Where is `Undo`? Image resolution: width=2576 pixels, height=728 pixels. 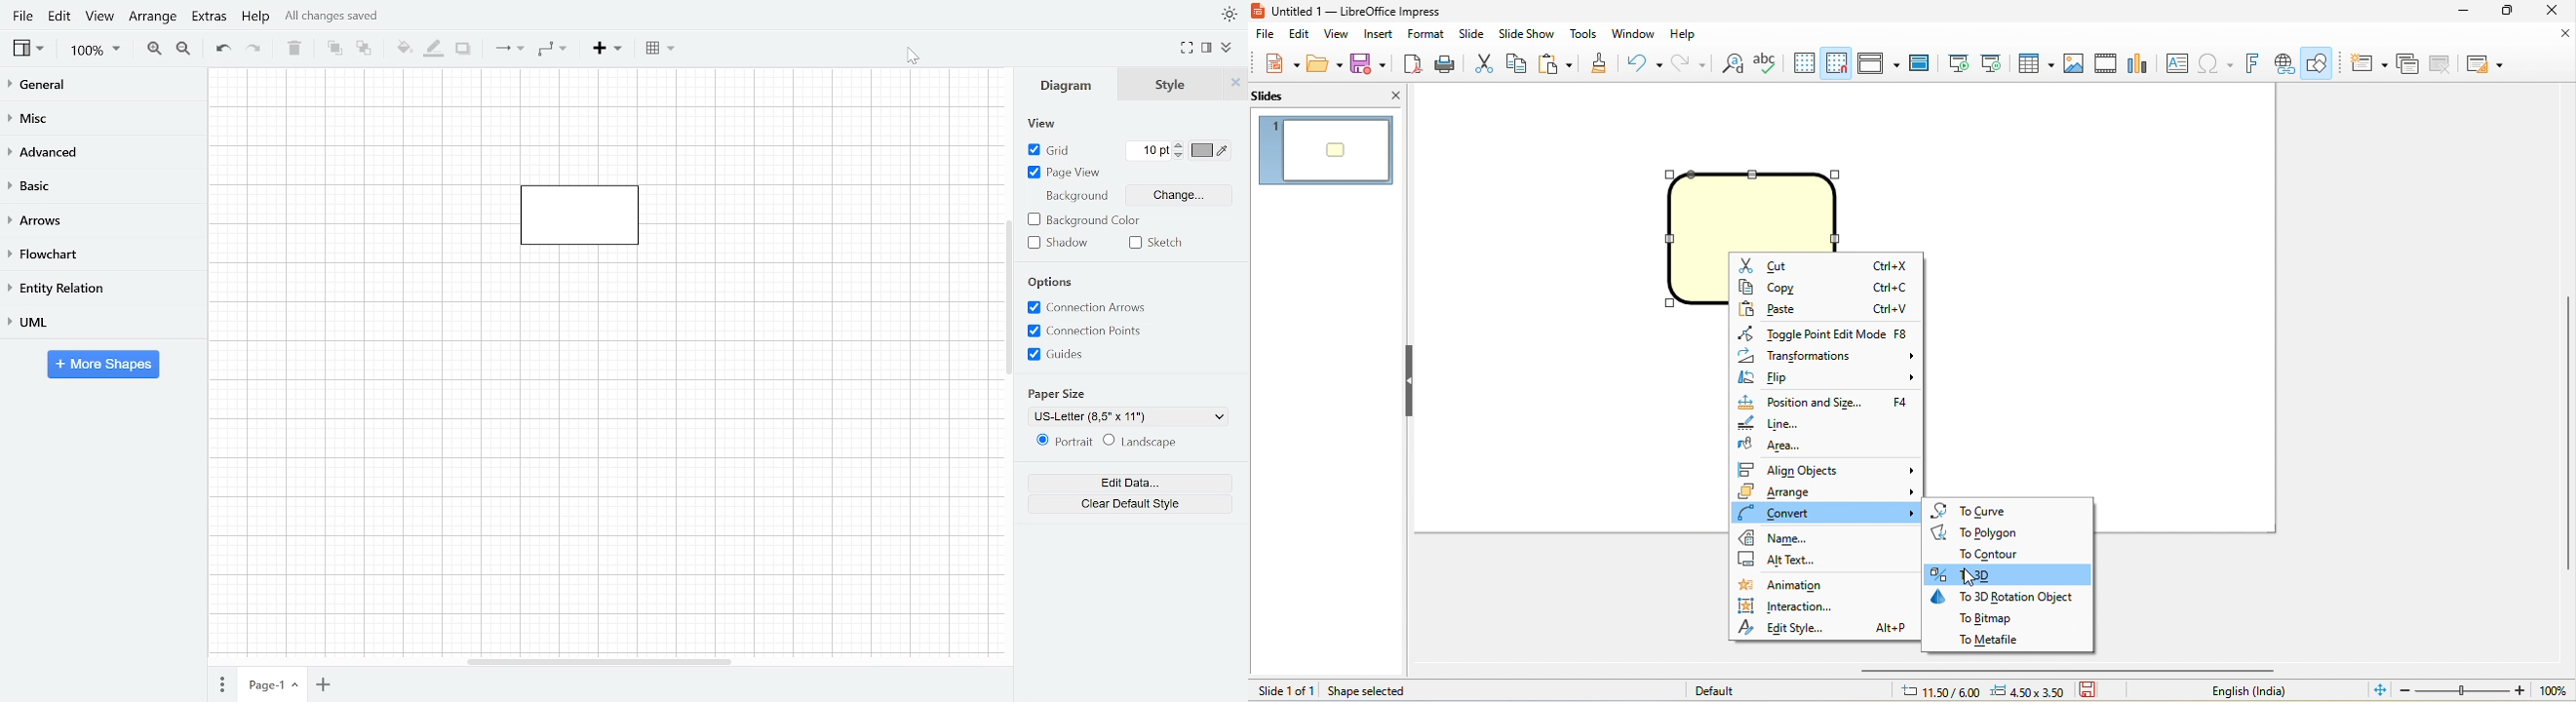 Undo is located at coordinates (223, 51).